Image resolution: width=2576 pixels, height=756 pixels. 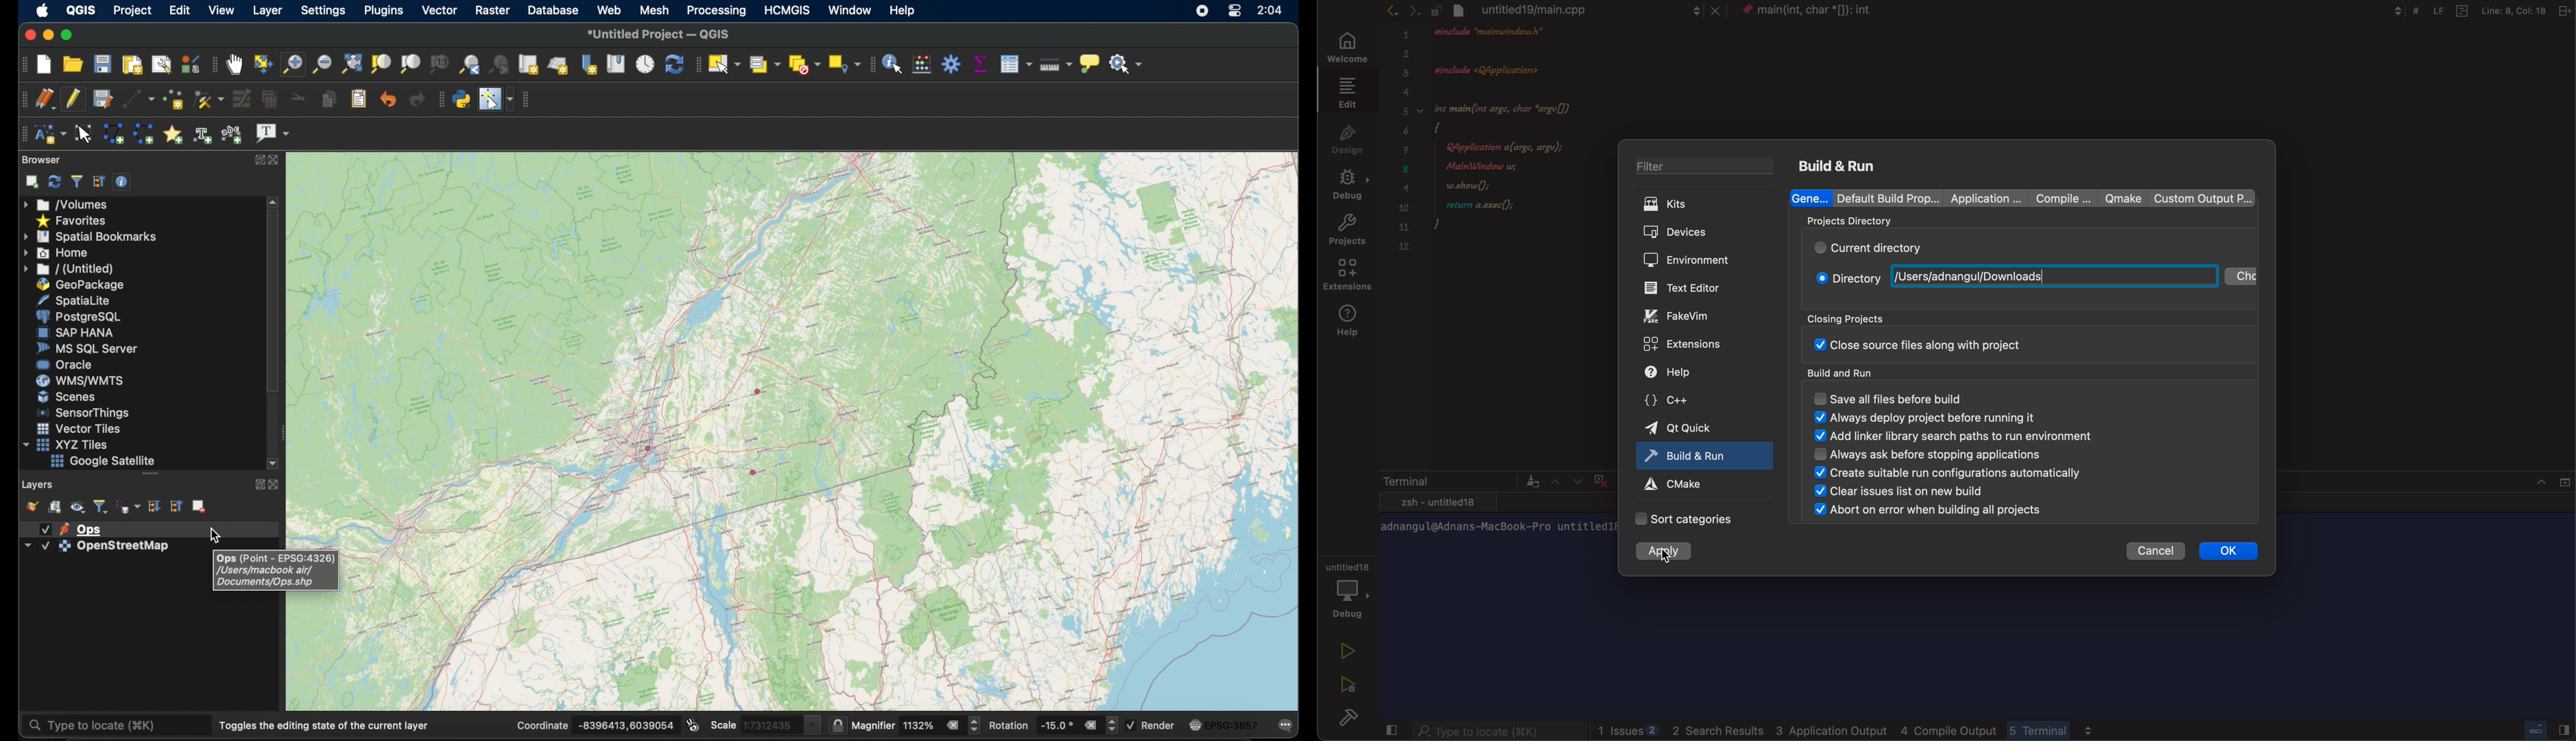 I want to click on edit, so click(x=180, y=11).